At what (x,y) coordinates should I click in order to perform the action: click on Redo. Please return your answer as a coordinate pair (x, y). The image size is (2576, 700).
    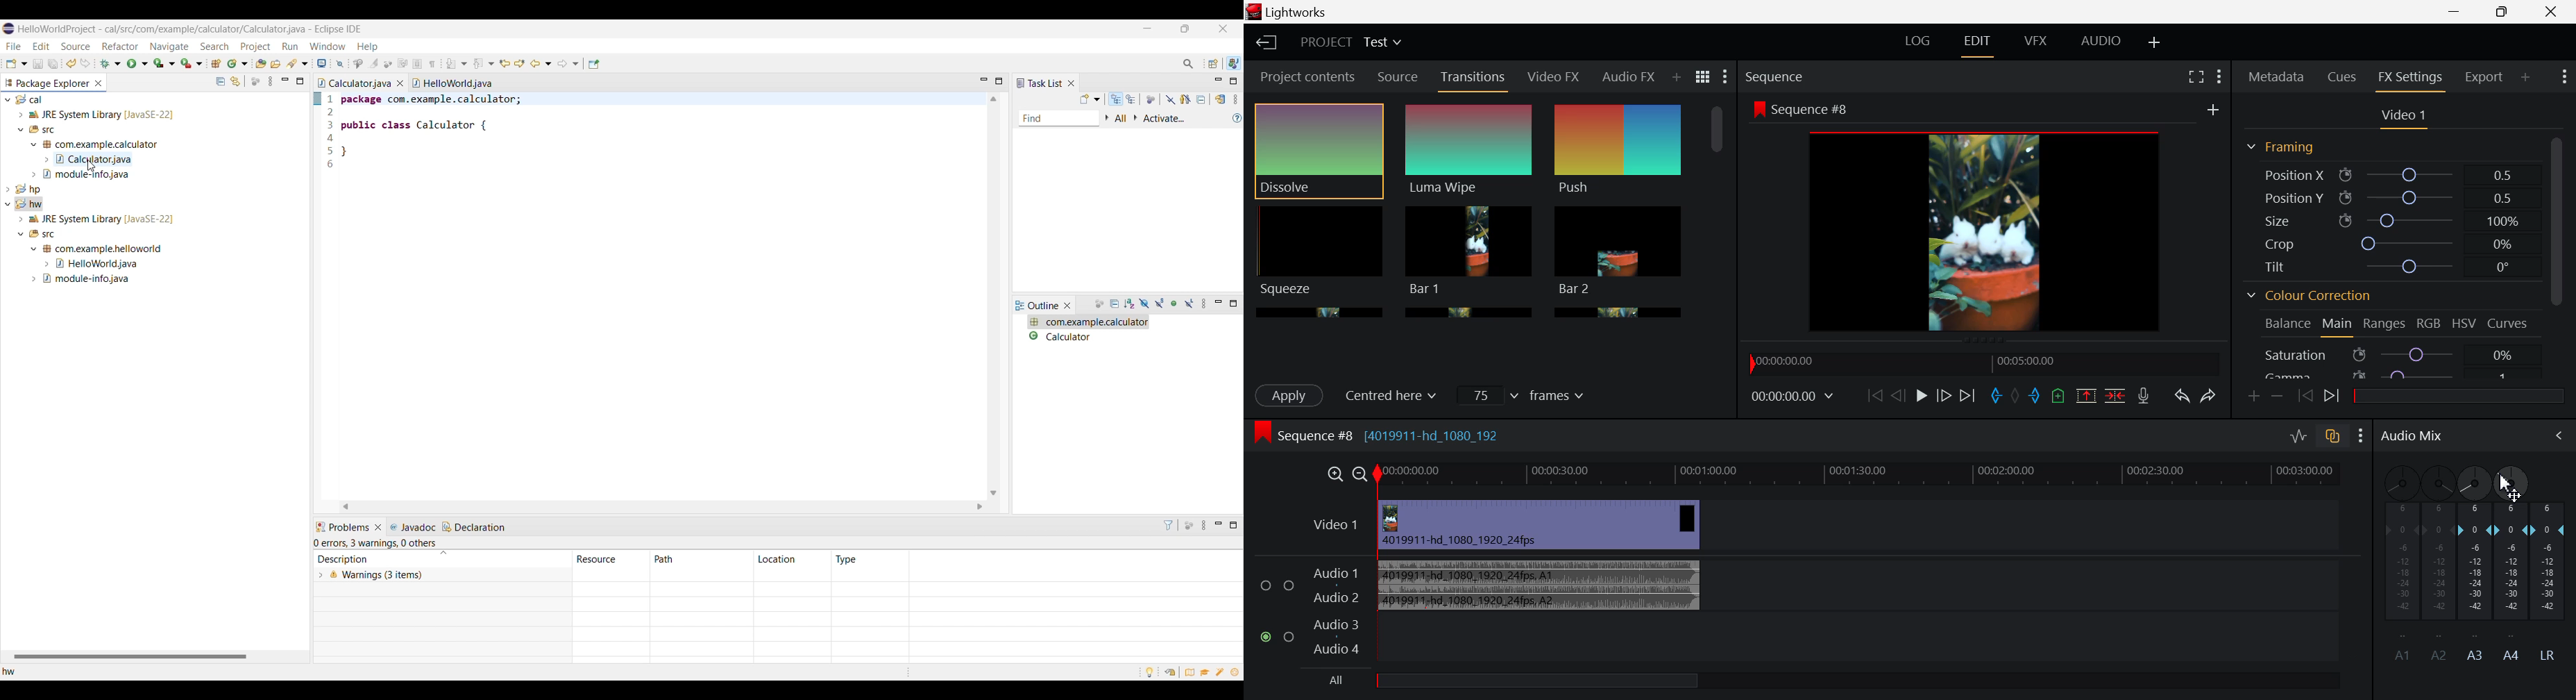
    Looking at the image, I should click on (2210, 397).